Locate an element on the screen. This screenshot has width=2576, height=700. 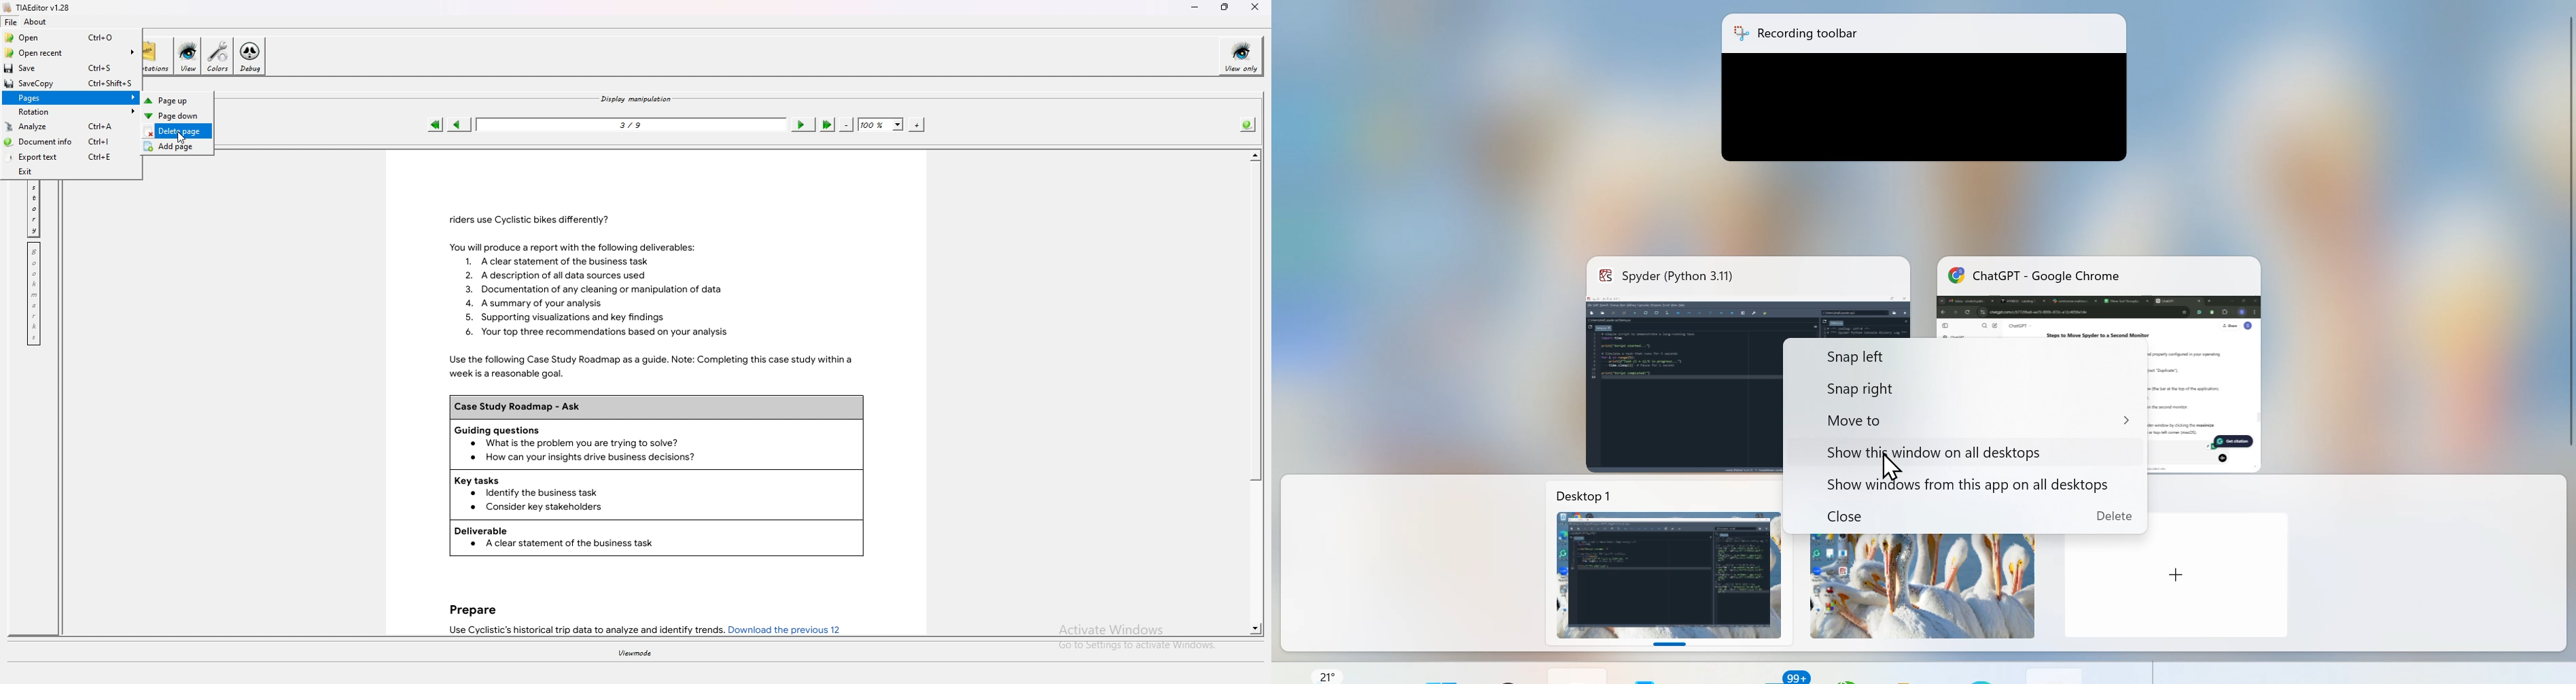
 is located at coordinates (2177, 575).